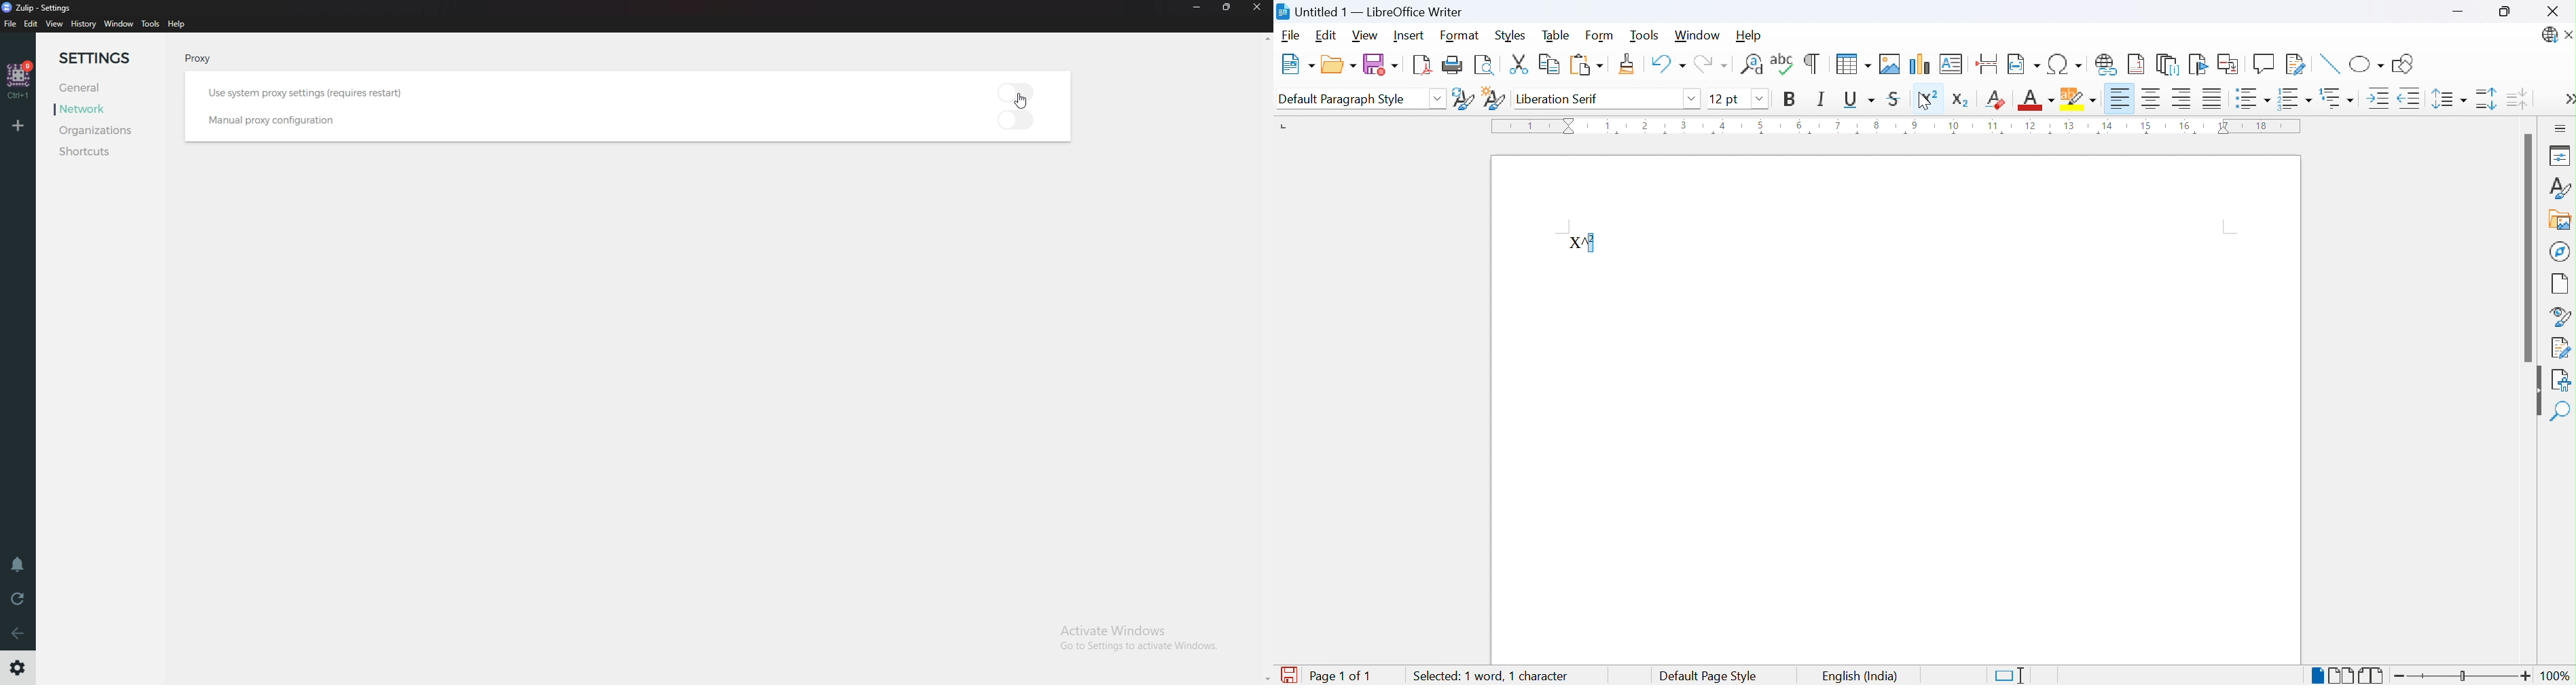  What do you see at coordinates (2253, 101) in the screenshot?
I see `Toggle unordered list` at bounding box center [2253, 101].